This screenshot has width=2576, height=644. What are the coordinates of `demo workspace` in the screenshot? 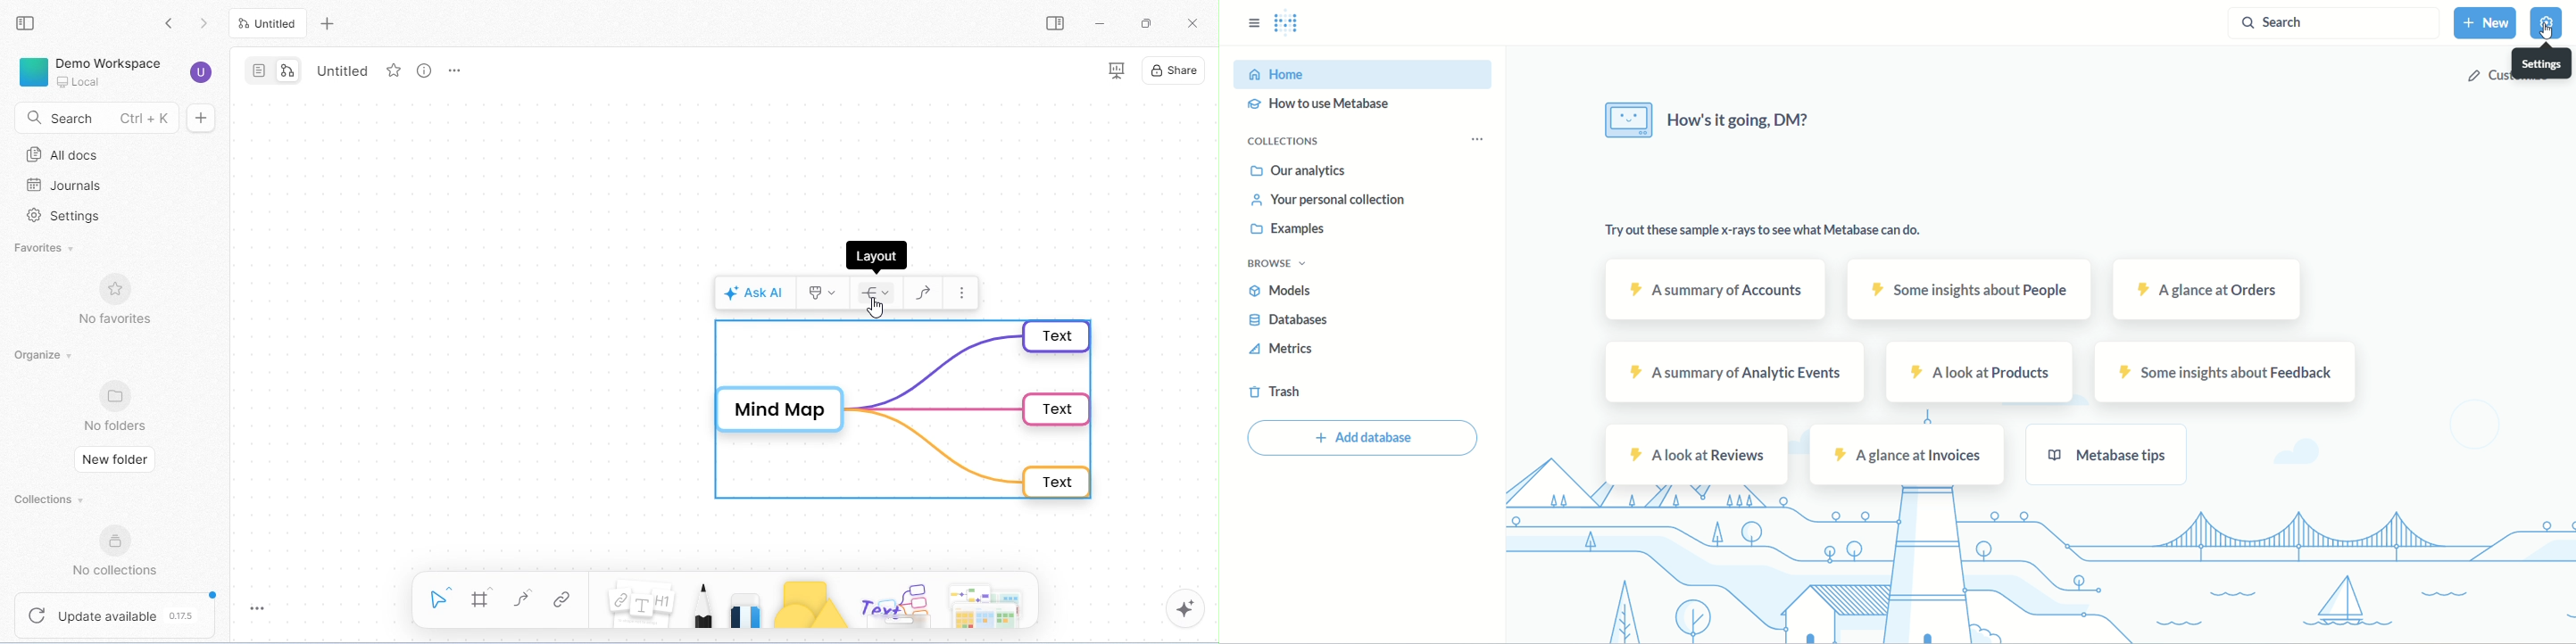 It's located at (114, 72).